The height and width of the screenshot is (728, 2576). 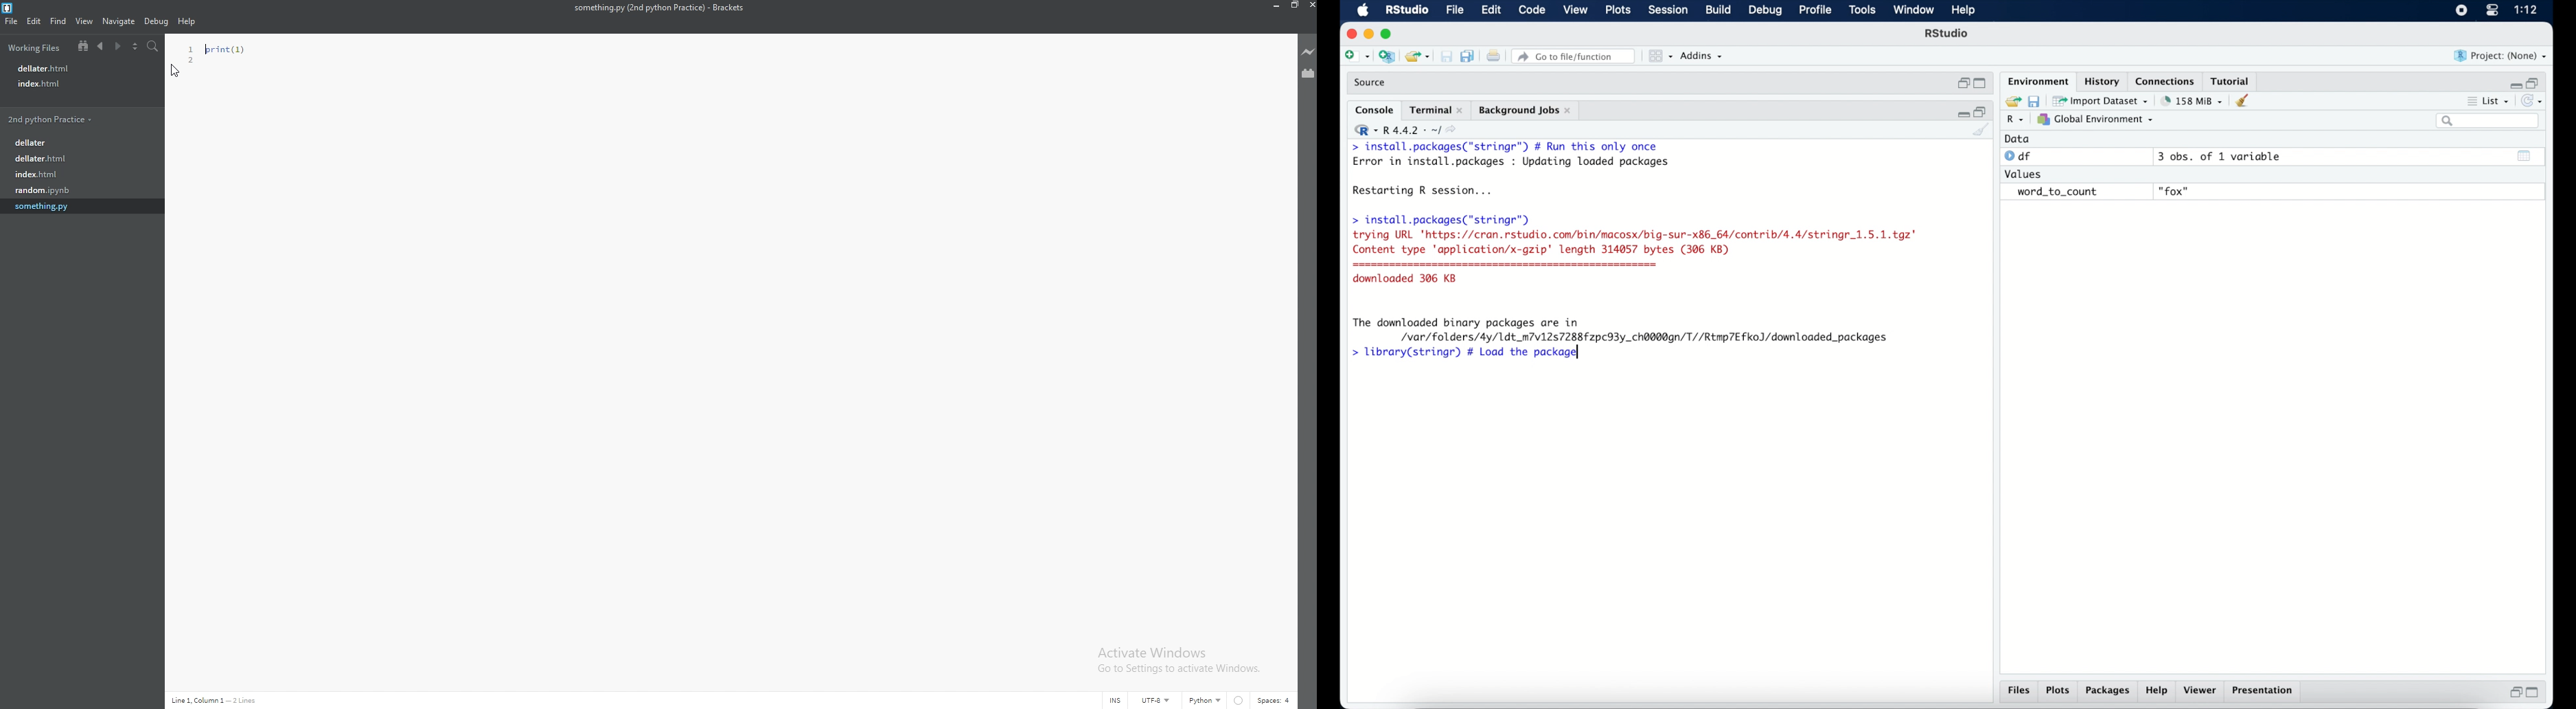 What do you see at coordinates (1962, 112) in the screenshot?
I see `minimize` at bounding box center [1962, 112].